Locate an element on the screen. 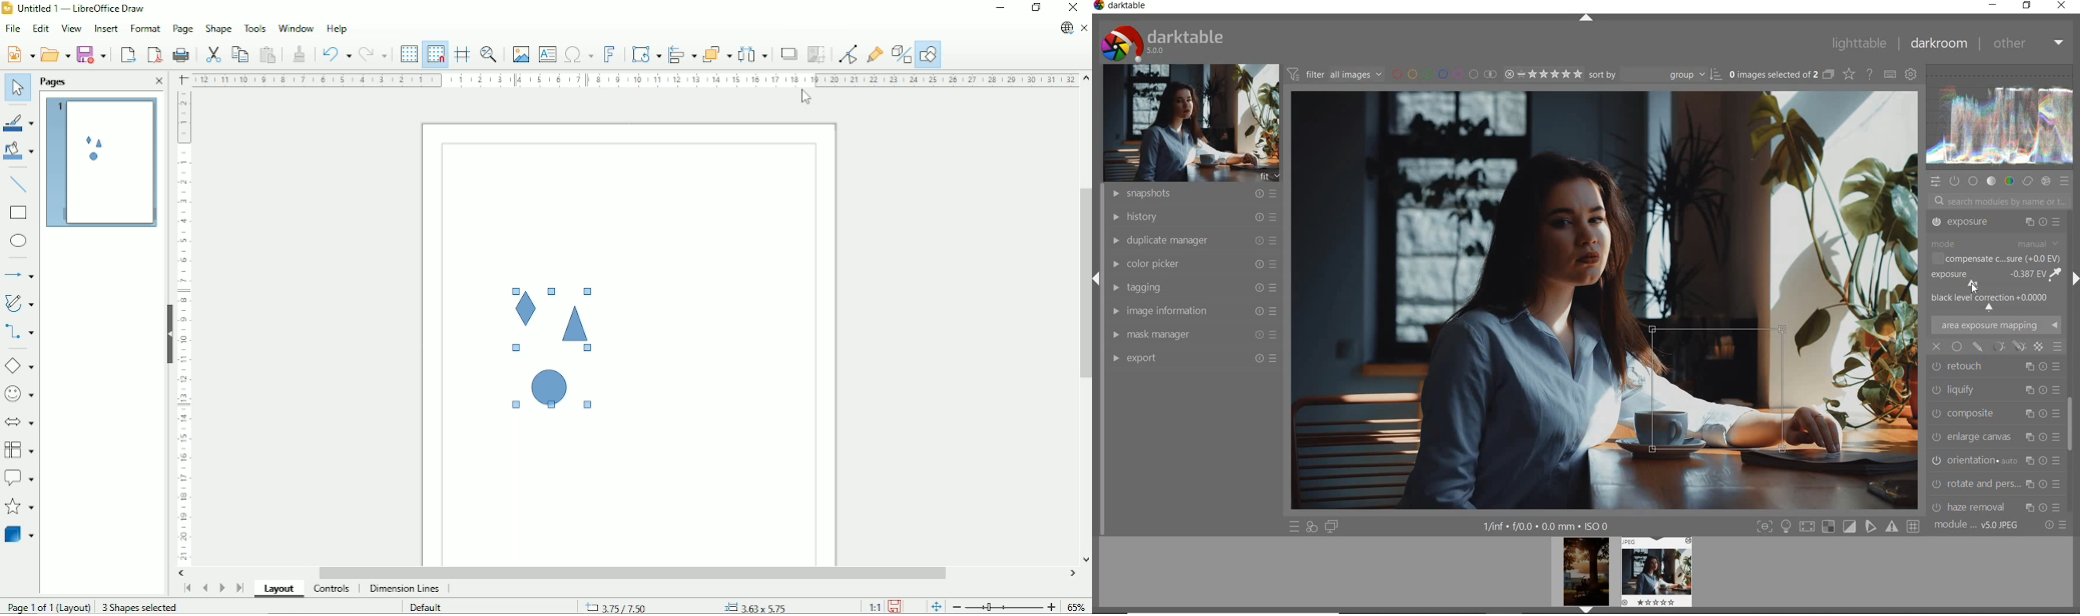  COLOR PICKER is located at coordinates (1195, 262).